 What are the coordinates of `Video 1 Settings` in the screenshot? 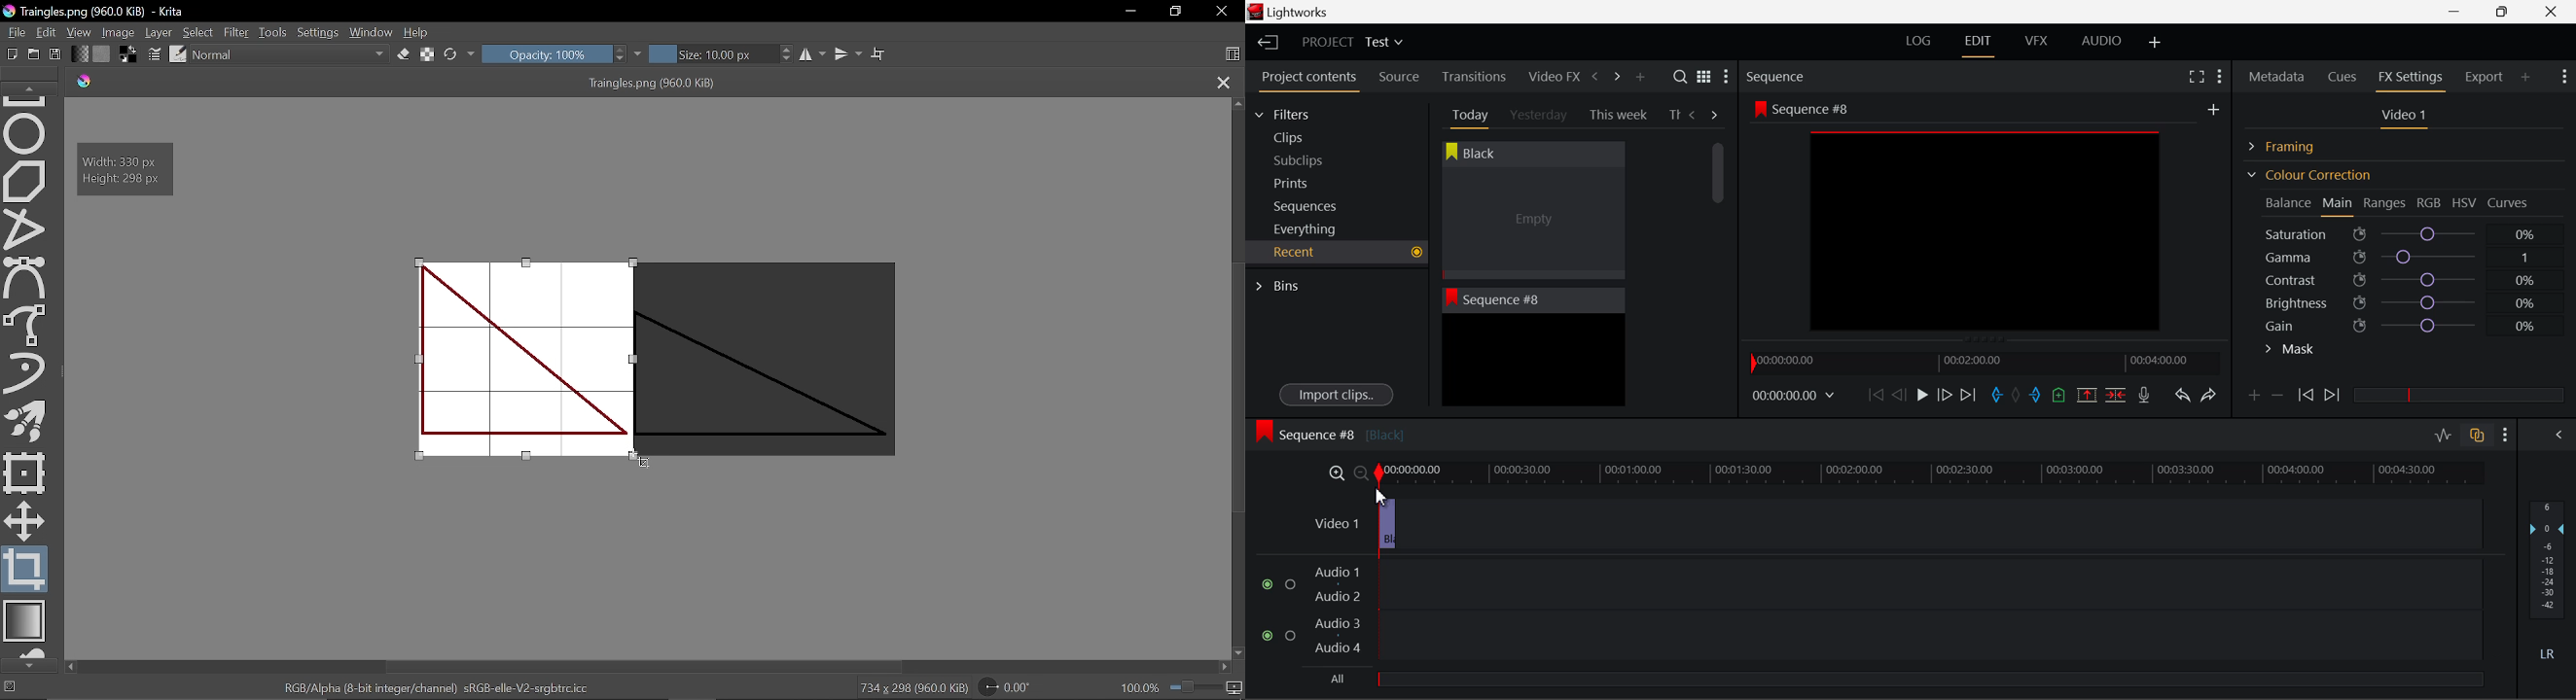 It's located at (2407, 118).